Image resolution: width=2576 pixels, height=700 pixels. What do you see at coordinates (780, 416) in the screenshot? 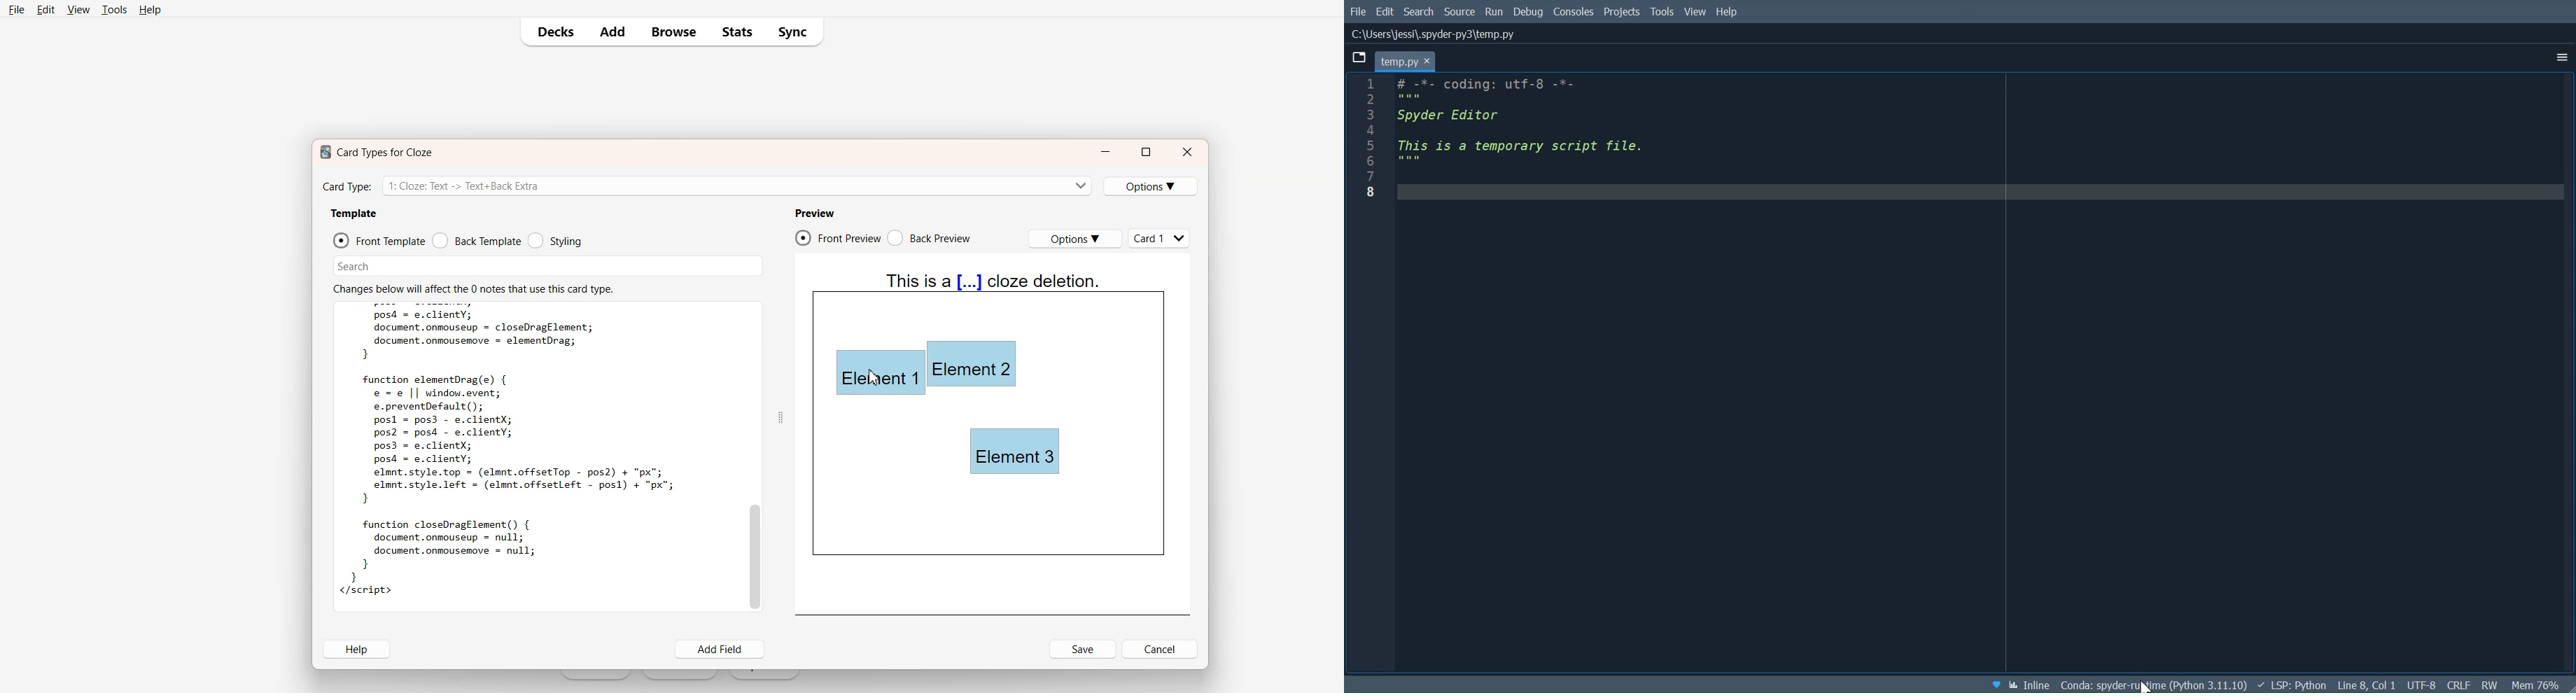
I see `Drag Handle` at bounding box center [780, 416].